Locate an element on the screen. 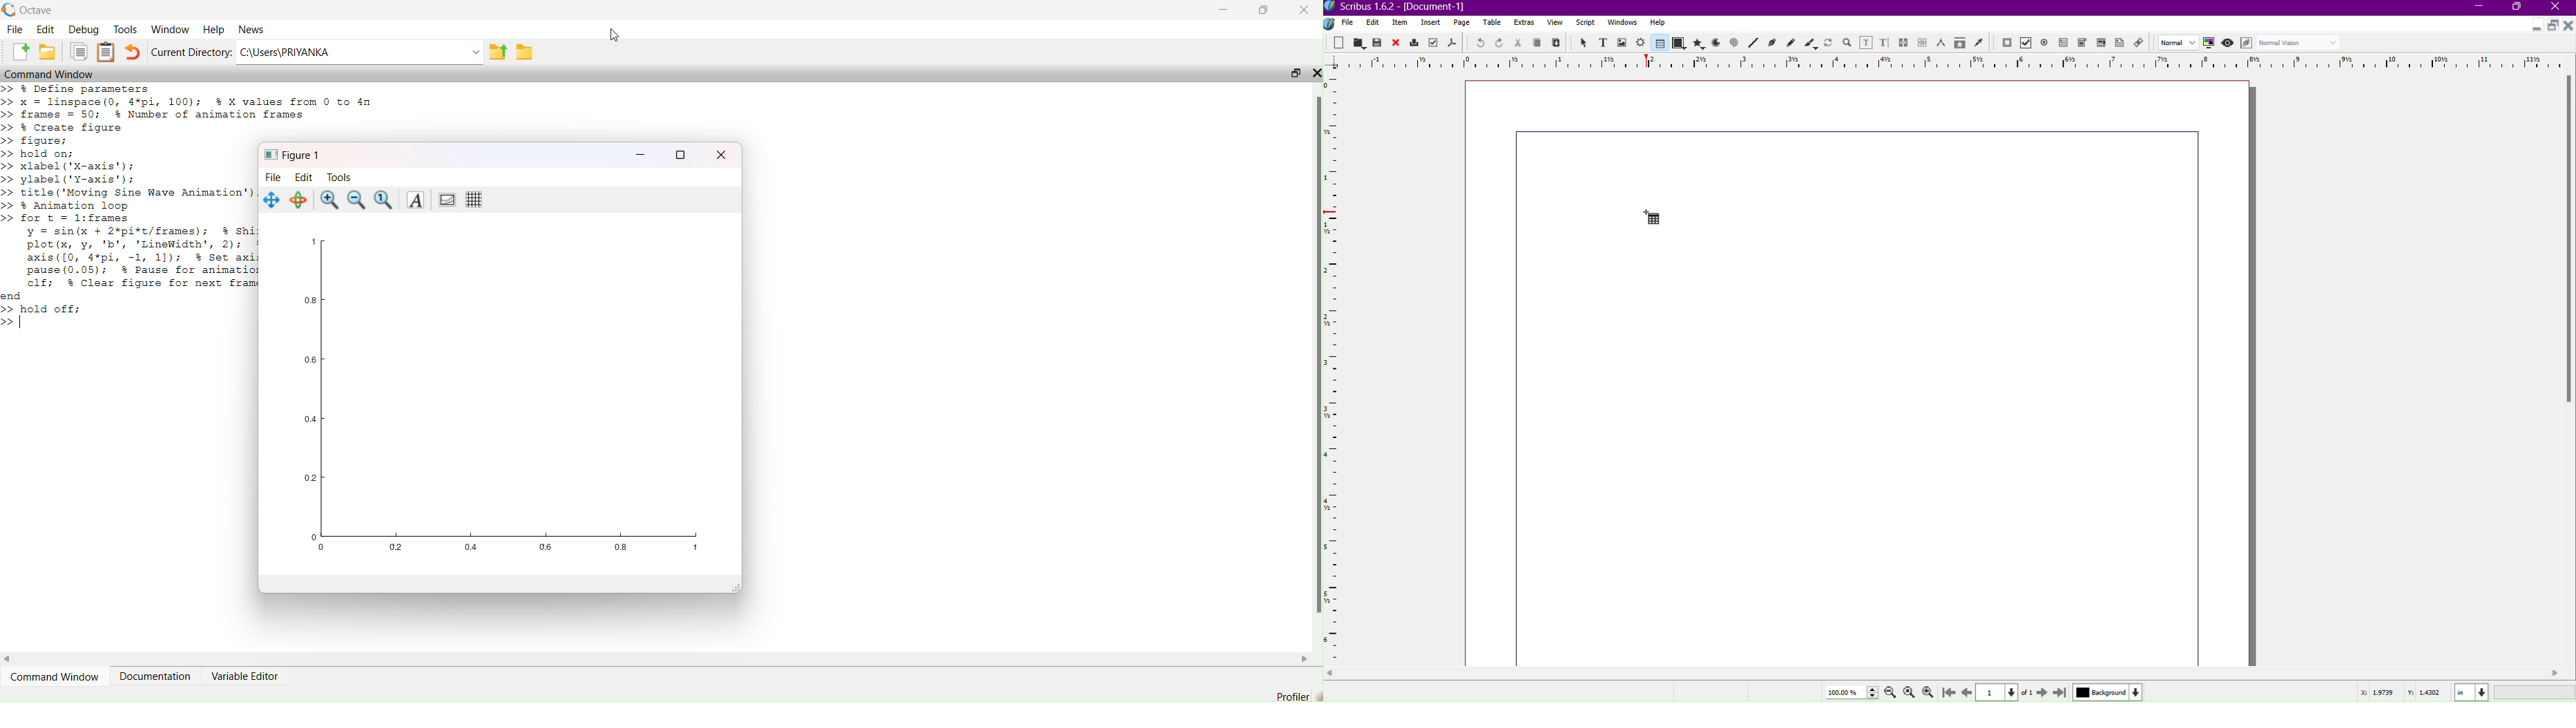 Image resolution: width=2576 pixels, height=728 pixels. Documentation is located at coordinates (153, 670).